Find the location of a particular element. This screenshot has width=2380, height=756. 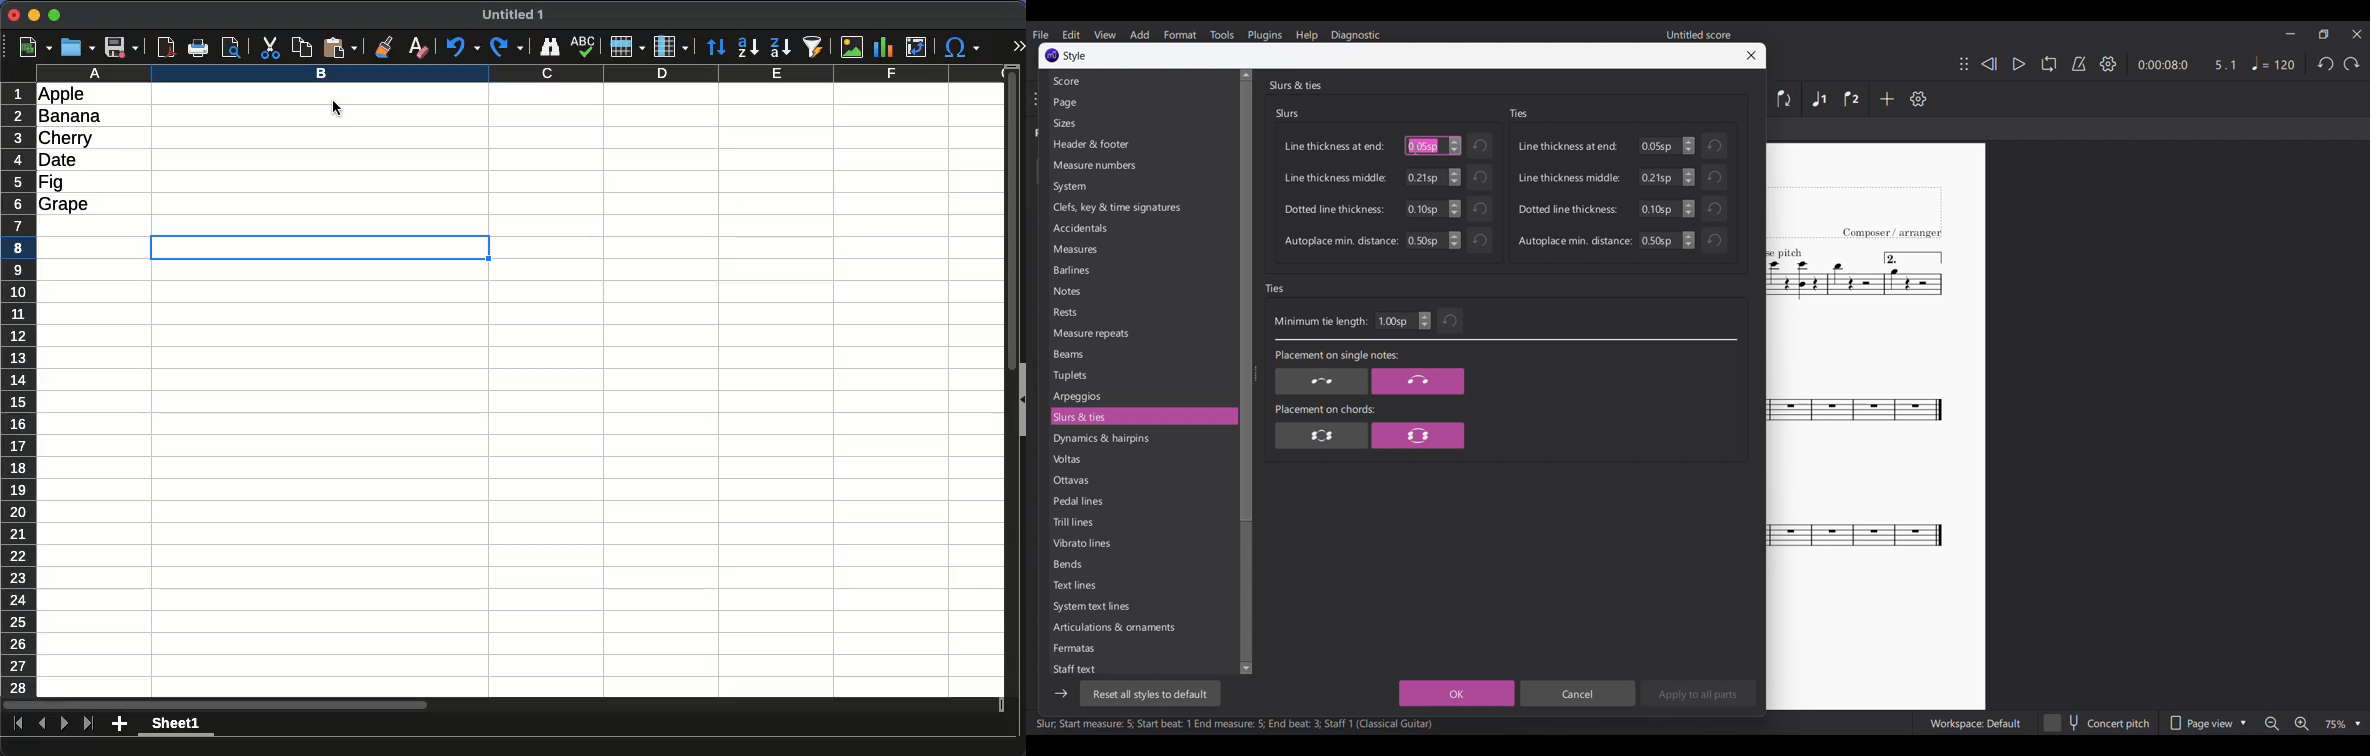

Increase/Decrease line thickness middle is located at coordinates (1454, 177).